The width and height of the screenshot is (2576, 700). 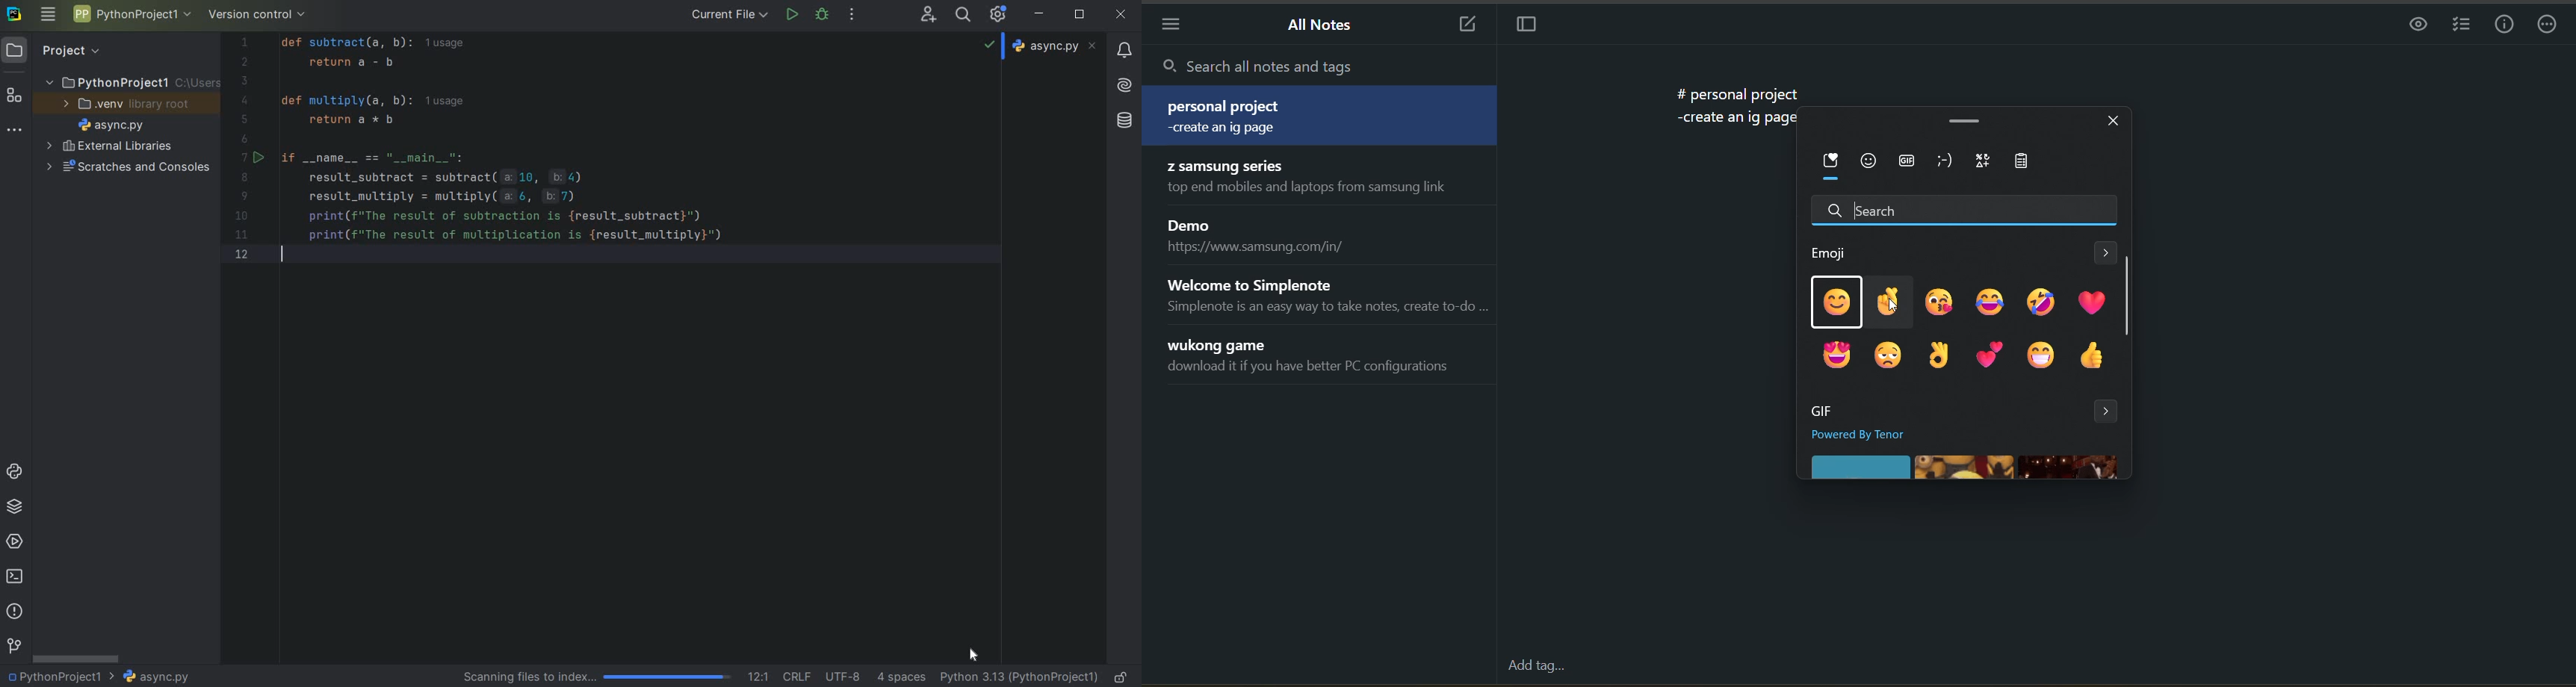 What do you see at coordinates (578, 154) in the screenshot?
I see `code with me` at bounding box center [578, 154].